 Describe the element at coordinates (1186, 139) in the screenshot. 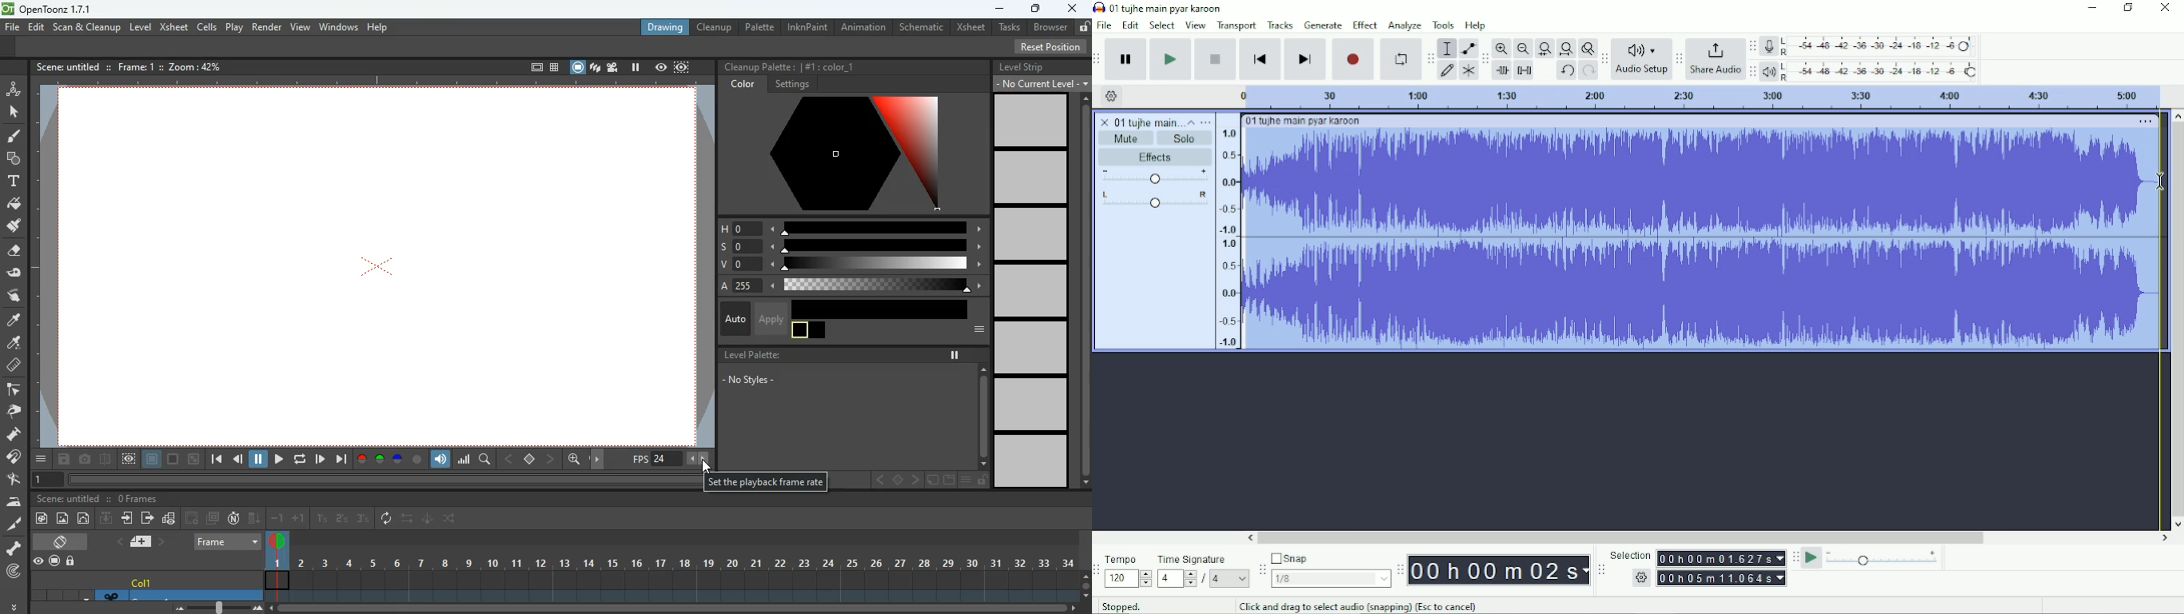

I see `Solo` at that location.